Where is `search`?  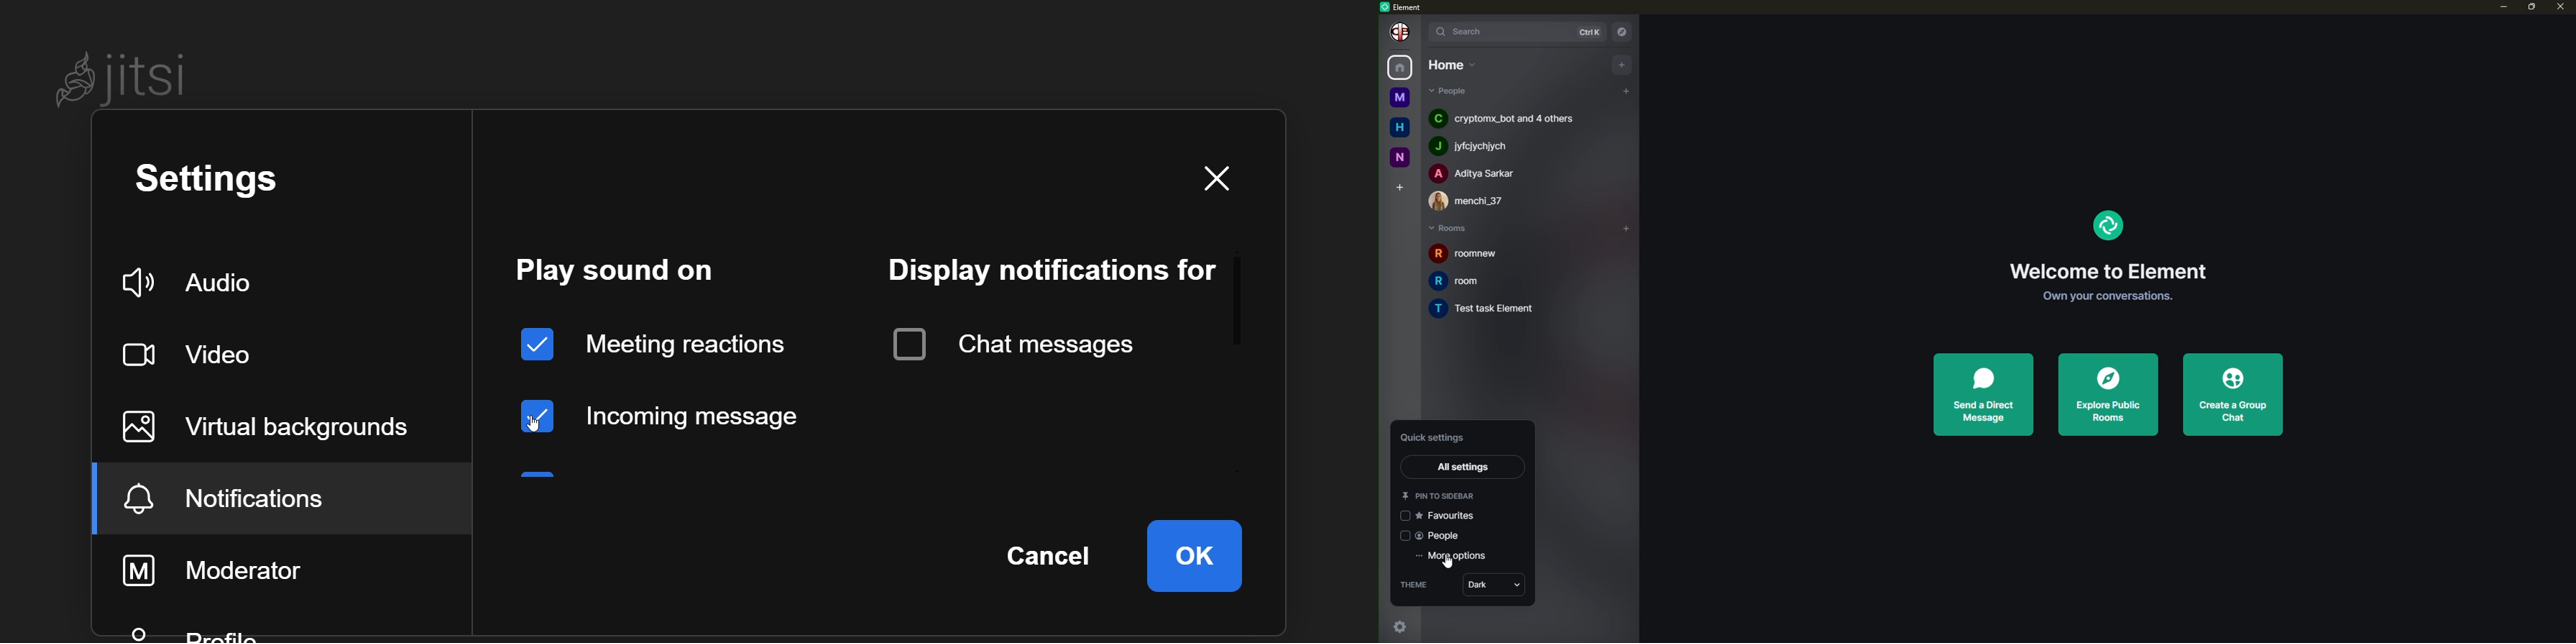 search is located at coordinates (1462, 31).